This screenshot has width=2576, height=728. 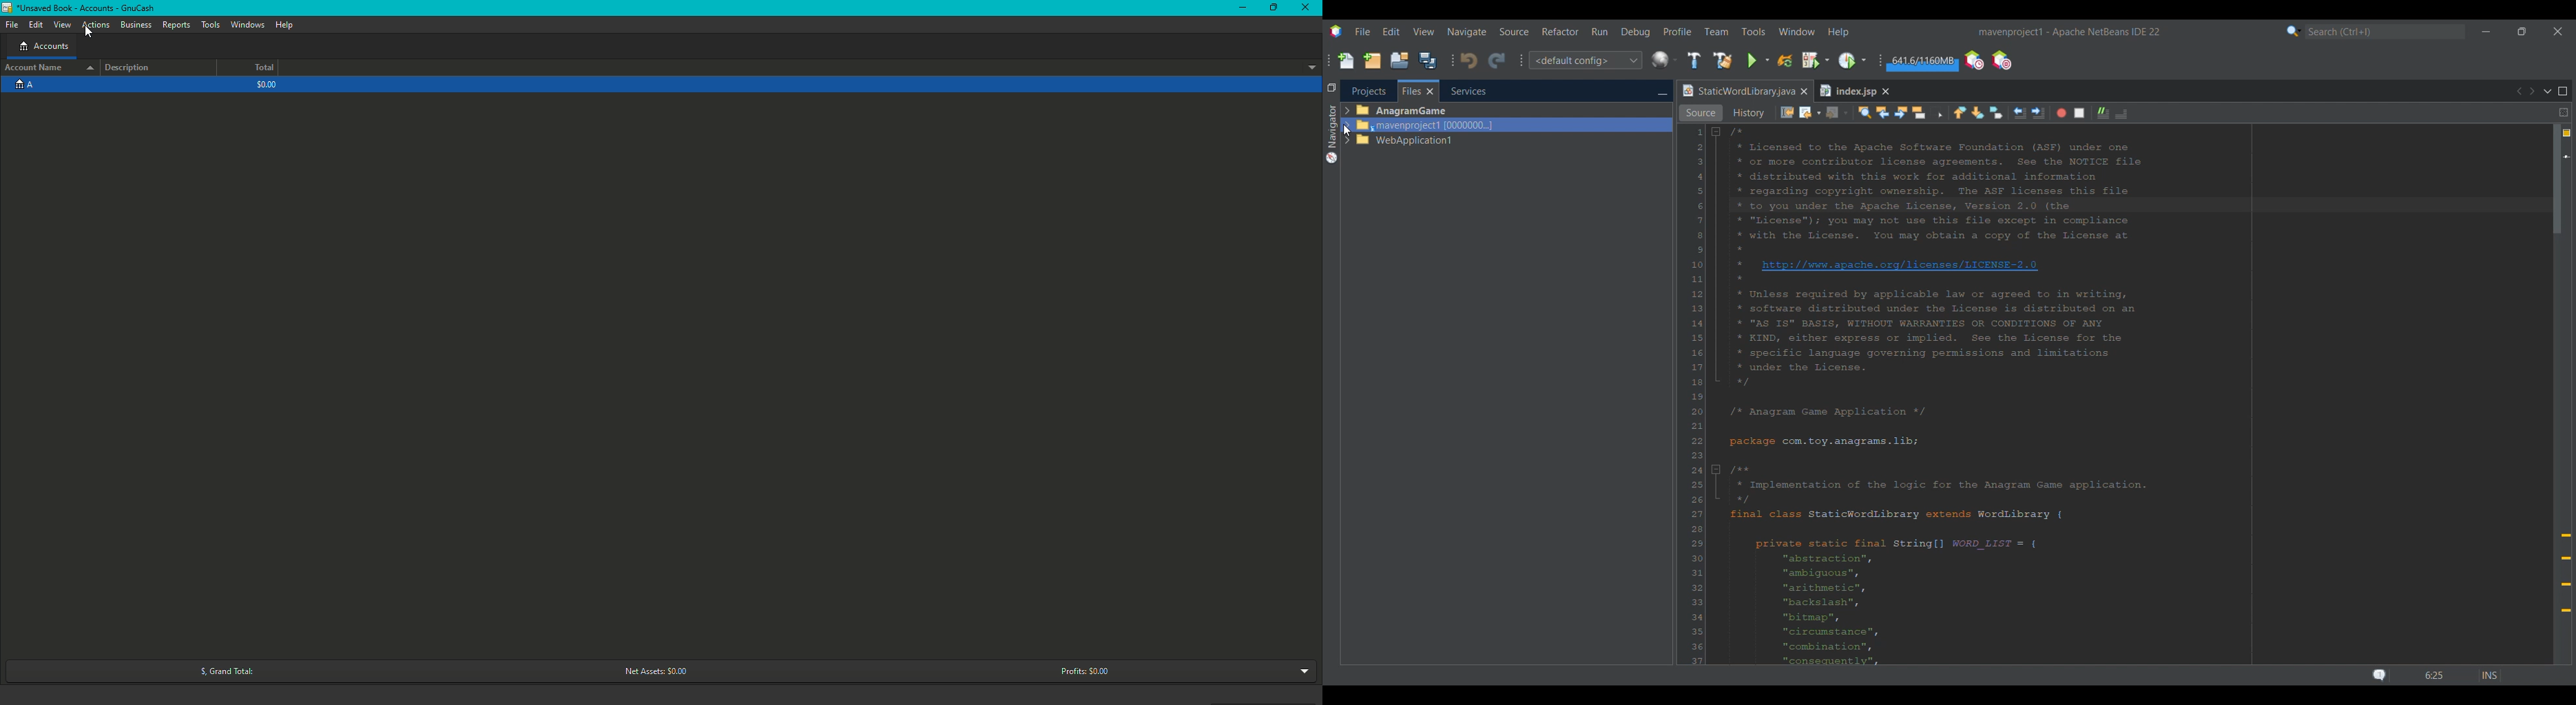 I want to click on Reports, so click(x=176, y=27).